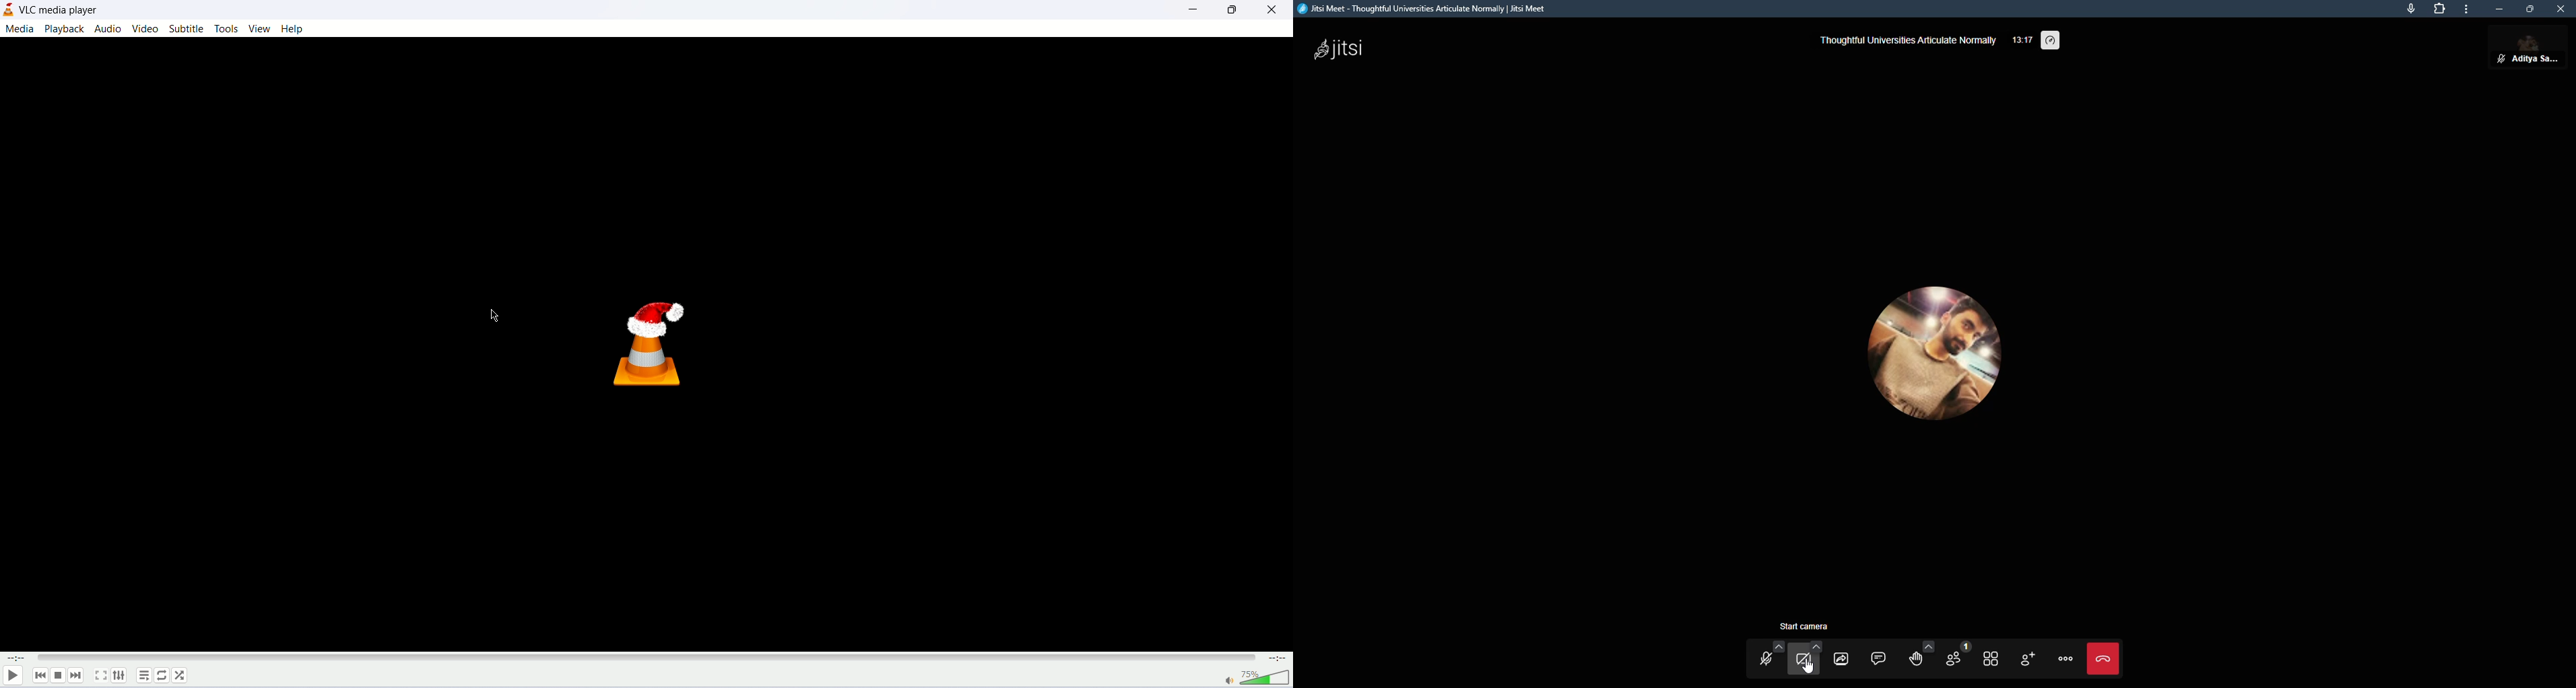  I want to click on view, so click(260, 30).